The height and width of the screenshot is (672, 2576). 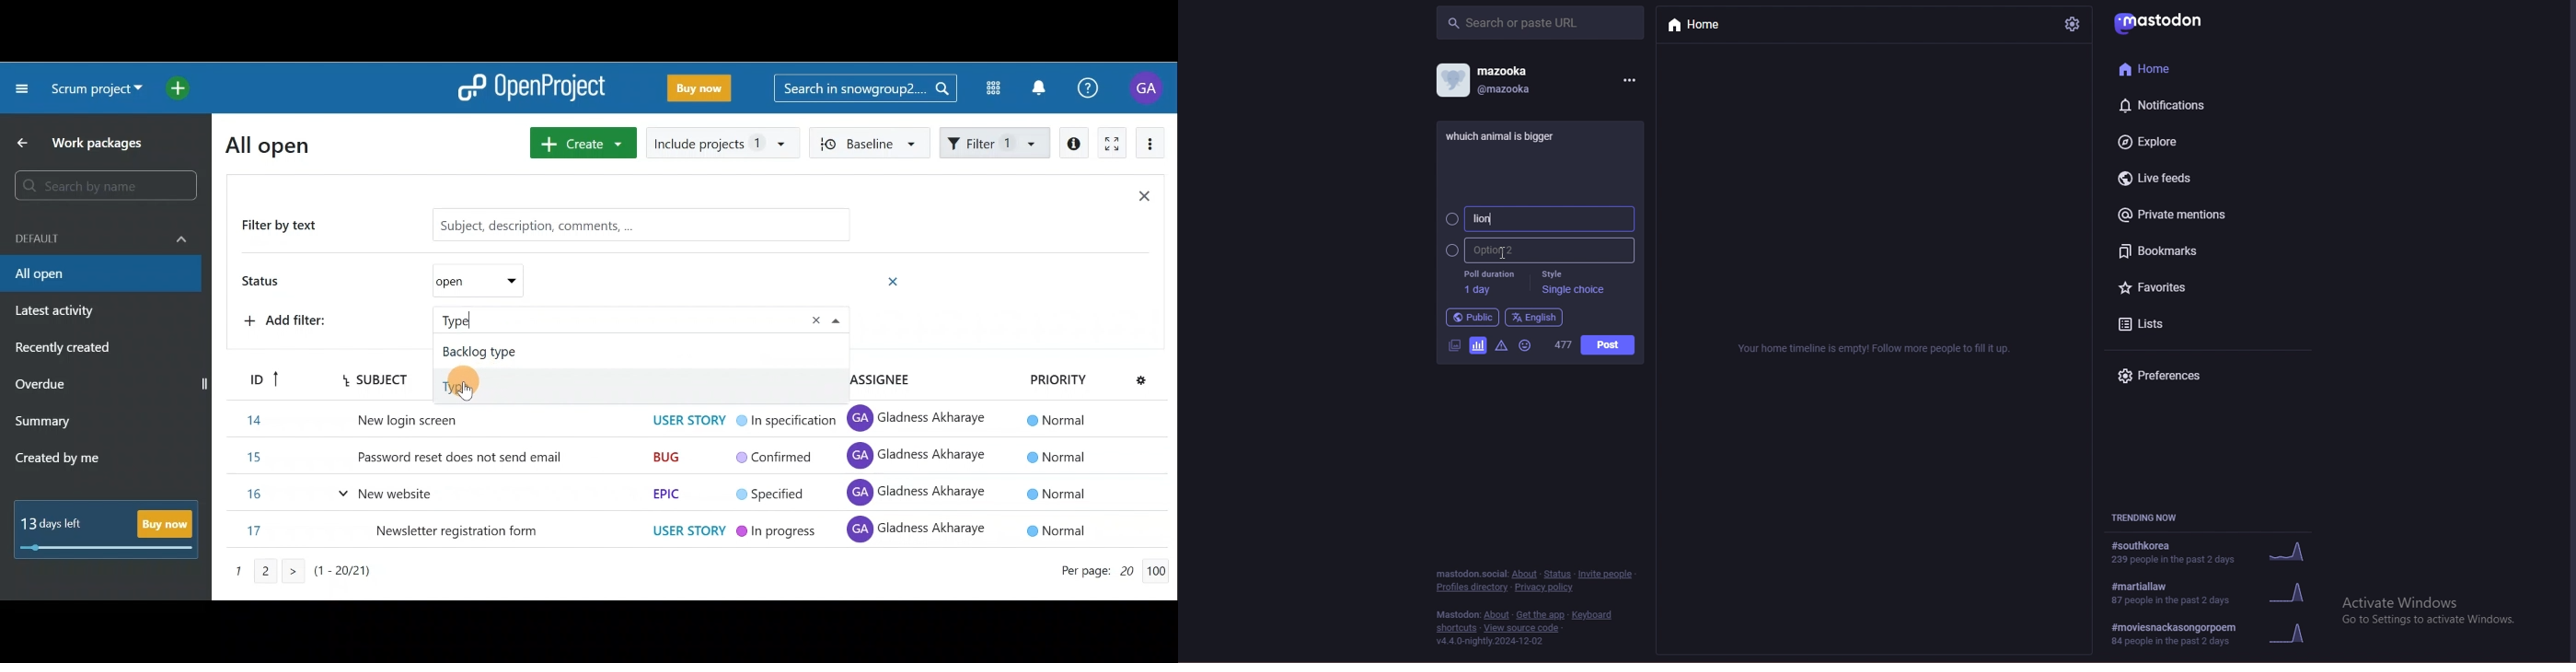 What do you see at coordinates (2169, 105) in the screenshot?
I see `notifications` at bounding box center [2169, 105].